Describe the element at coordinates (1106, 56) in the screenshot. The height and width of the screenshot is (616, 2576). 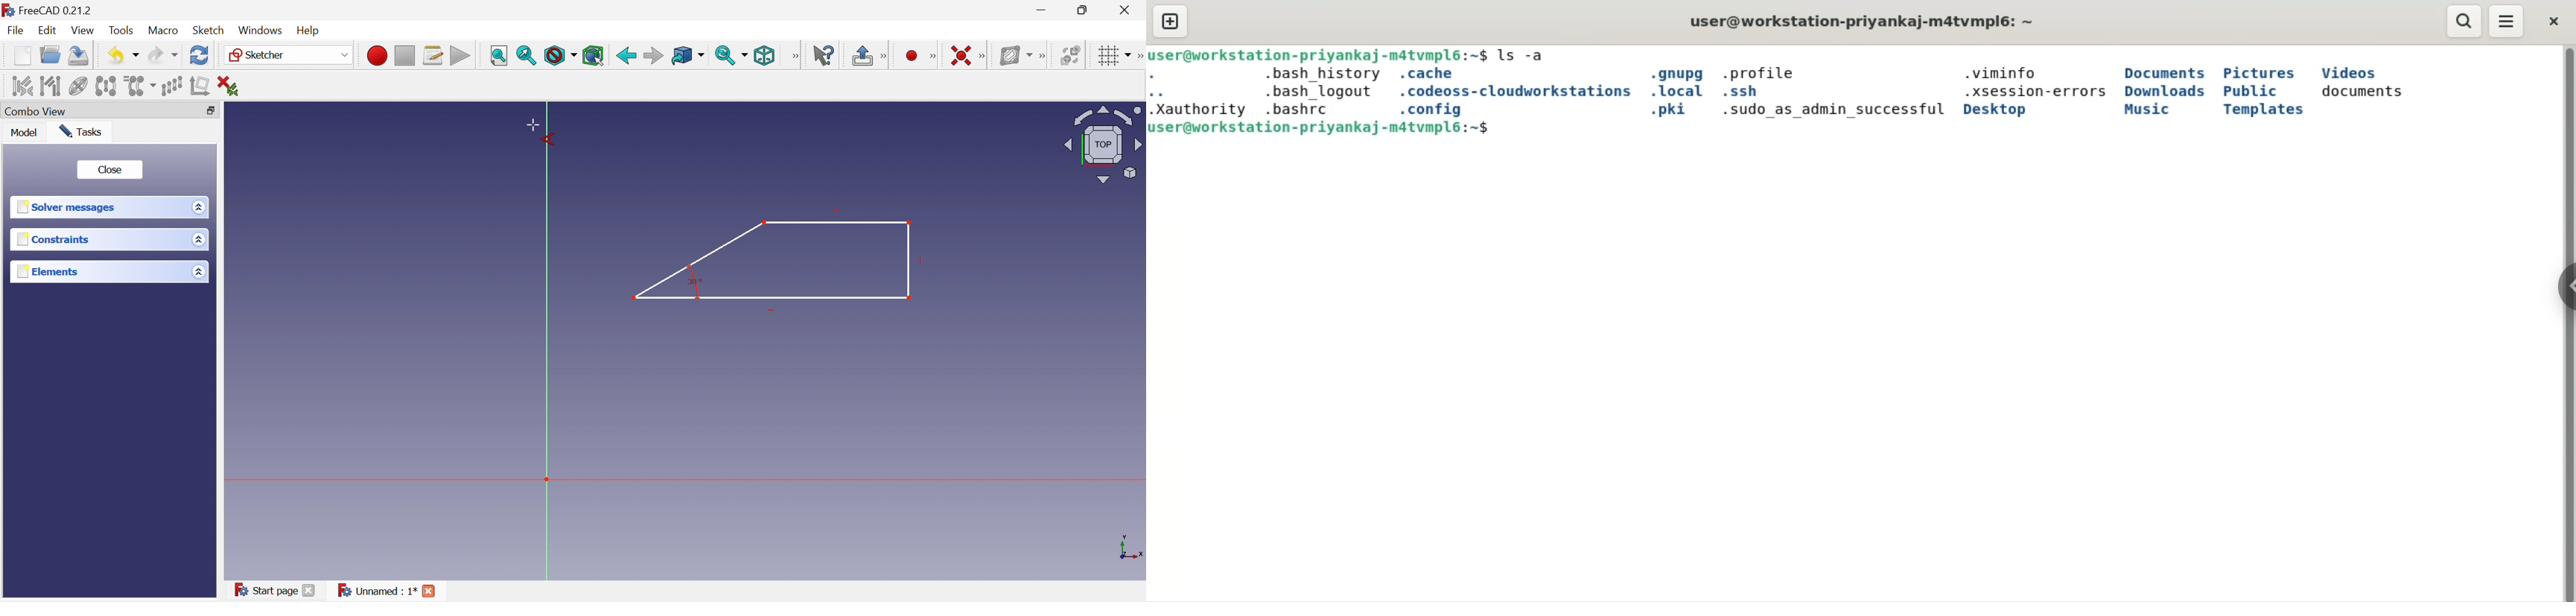
I see `Toggle grid` at that location.